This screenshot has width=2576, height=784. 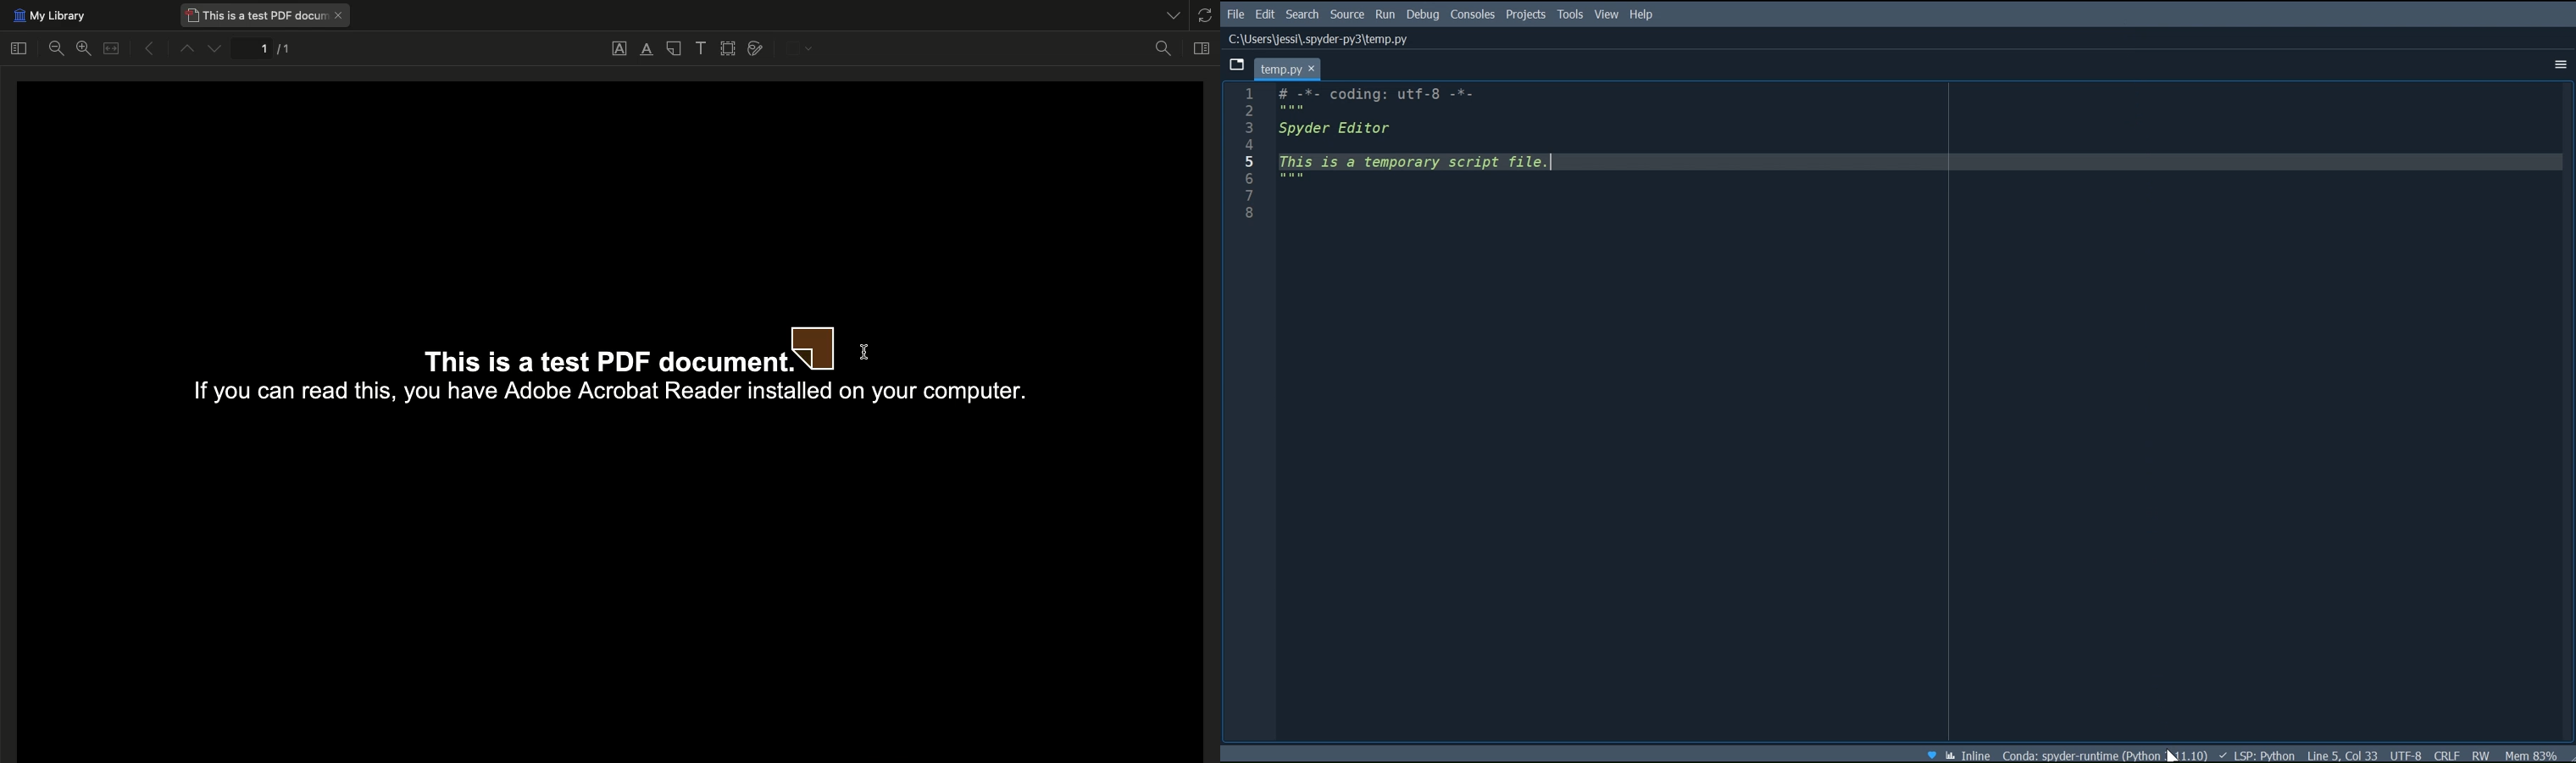 I want to click on File, so click(x=1234, y=13).